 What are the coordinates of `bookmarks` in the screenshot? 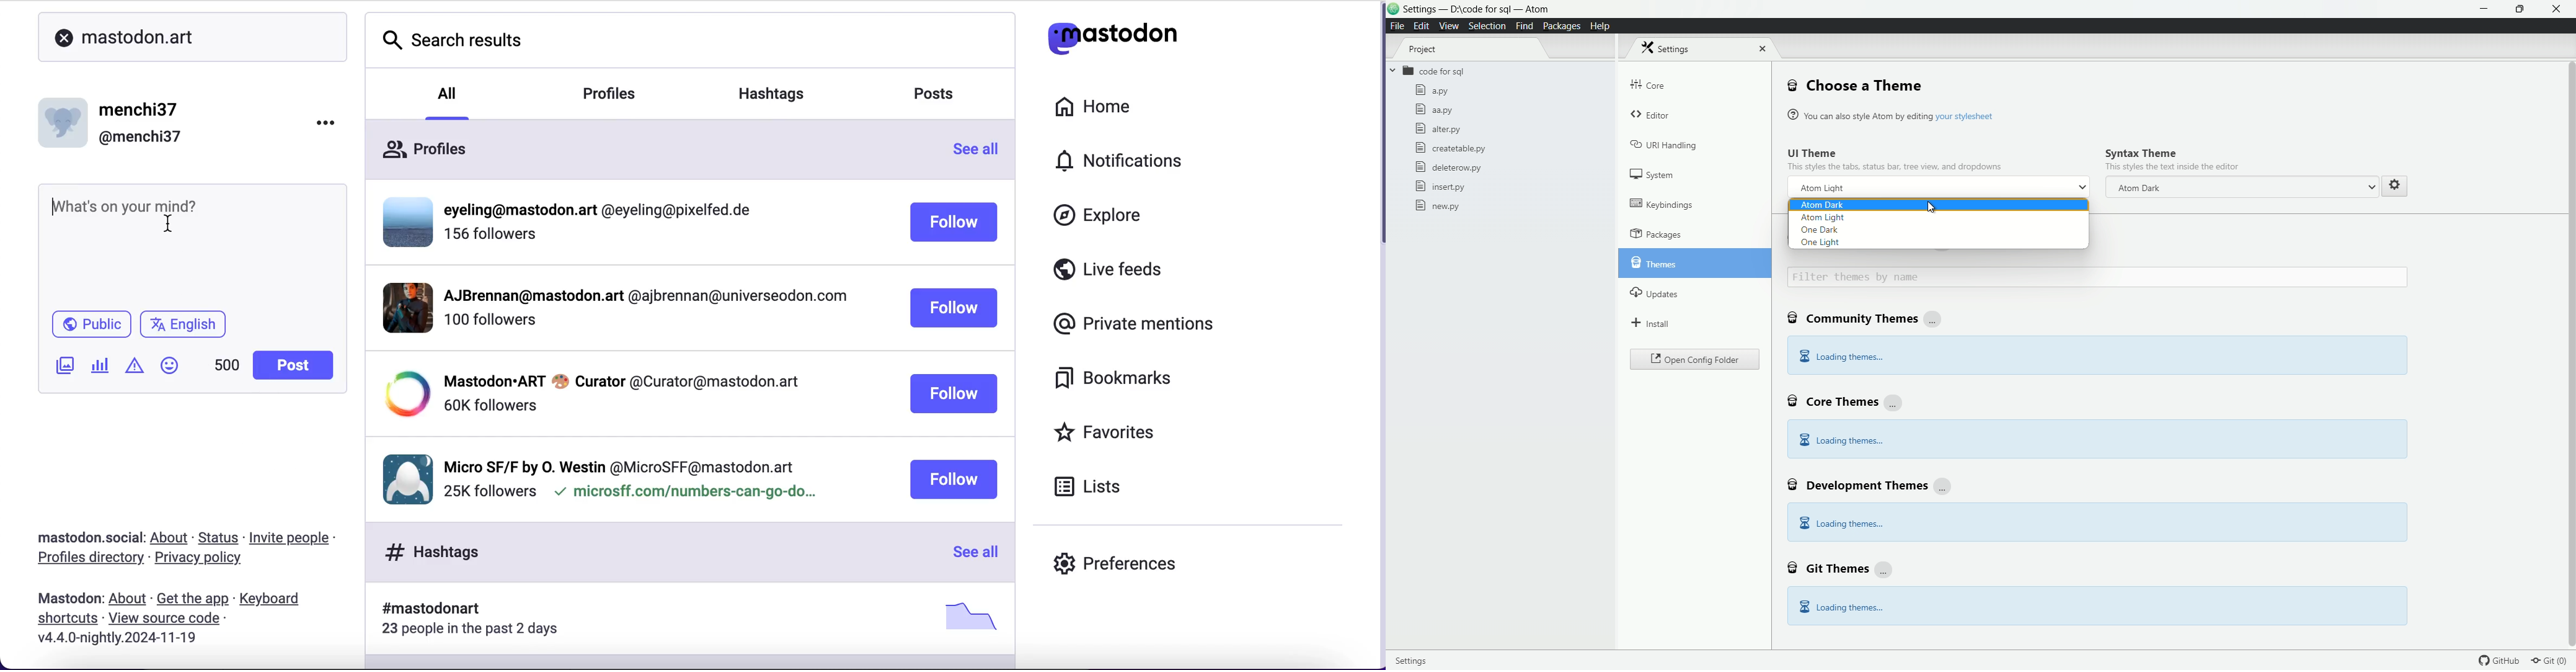 It's located at (1109, 377).